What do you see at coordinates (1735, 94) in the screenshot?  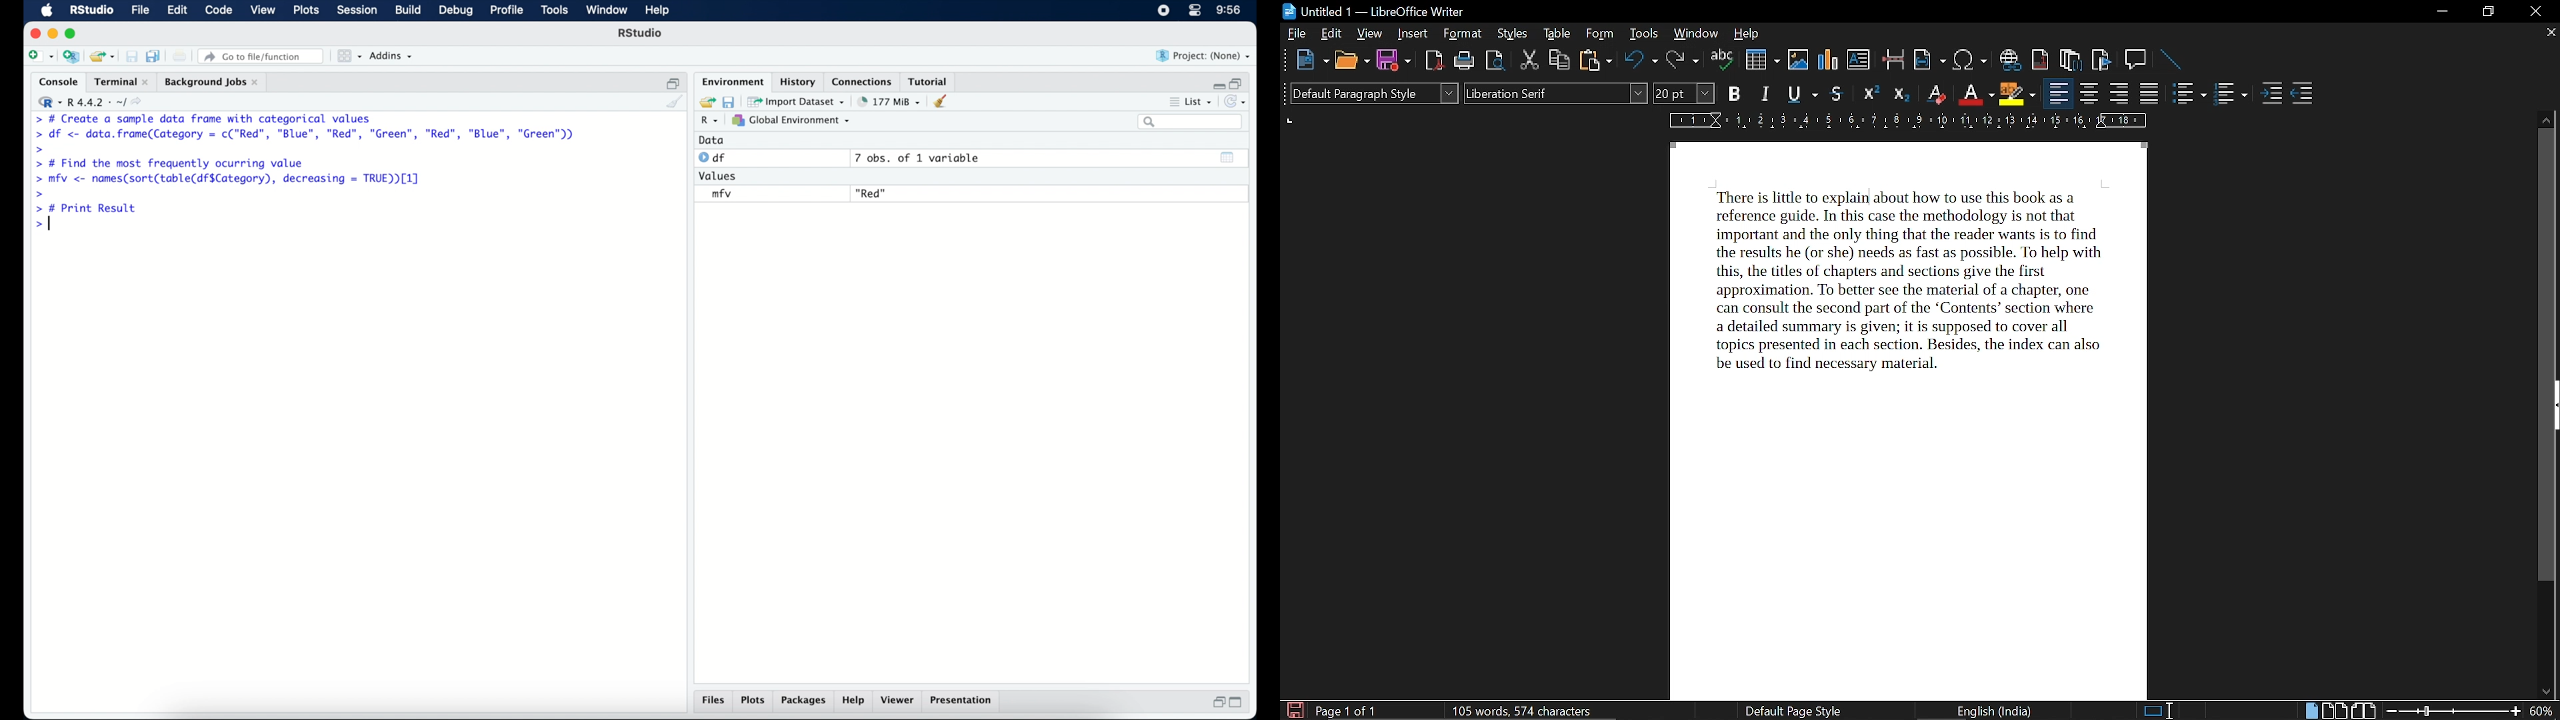 I see `bold` at bounding box center [1735, 94].